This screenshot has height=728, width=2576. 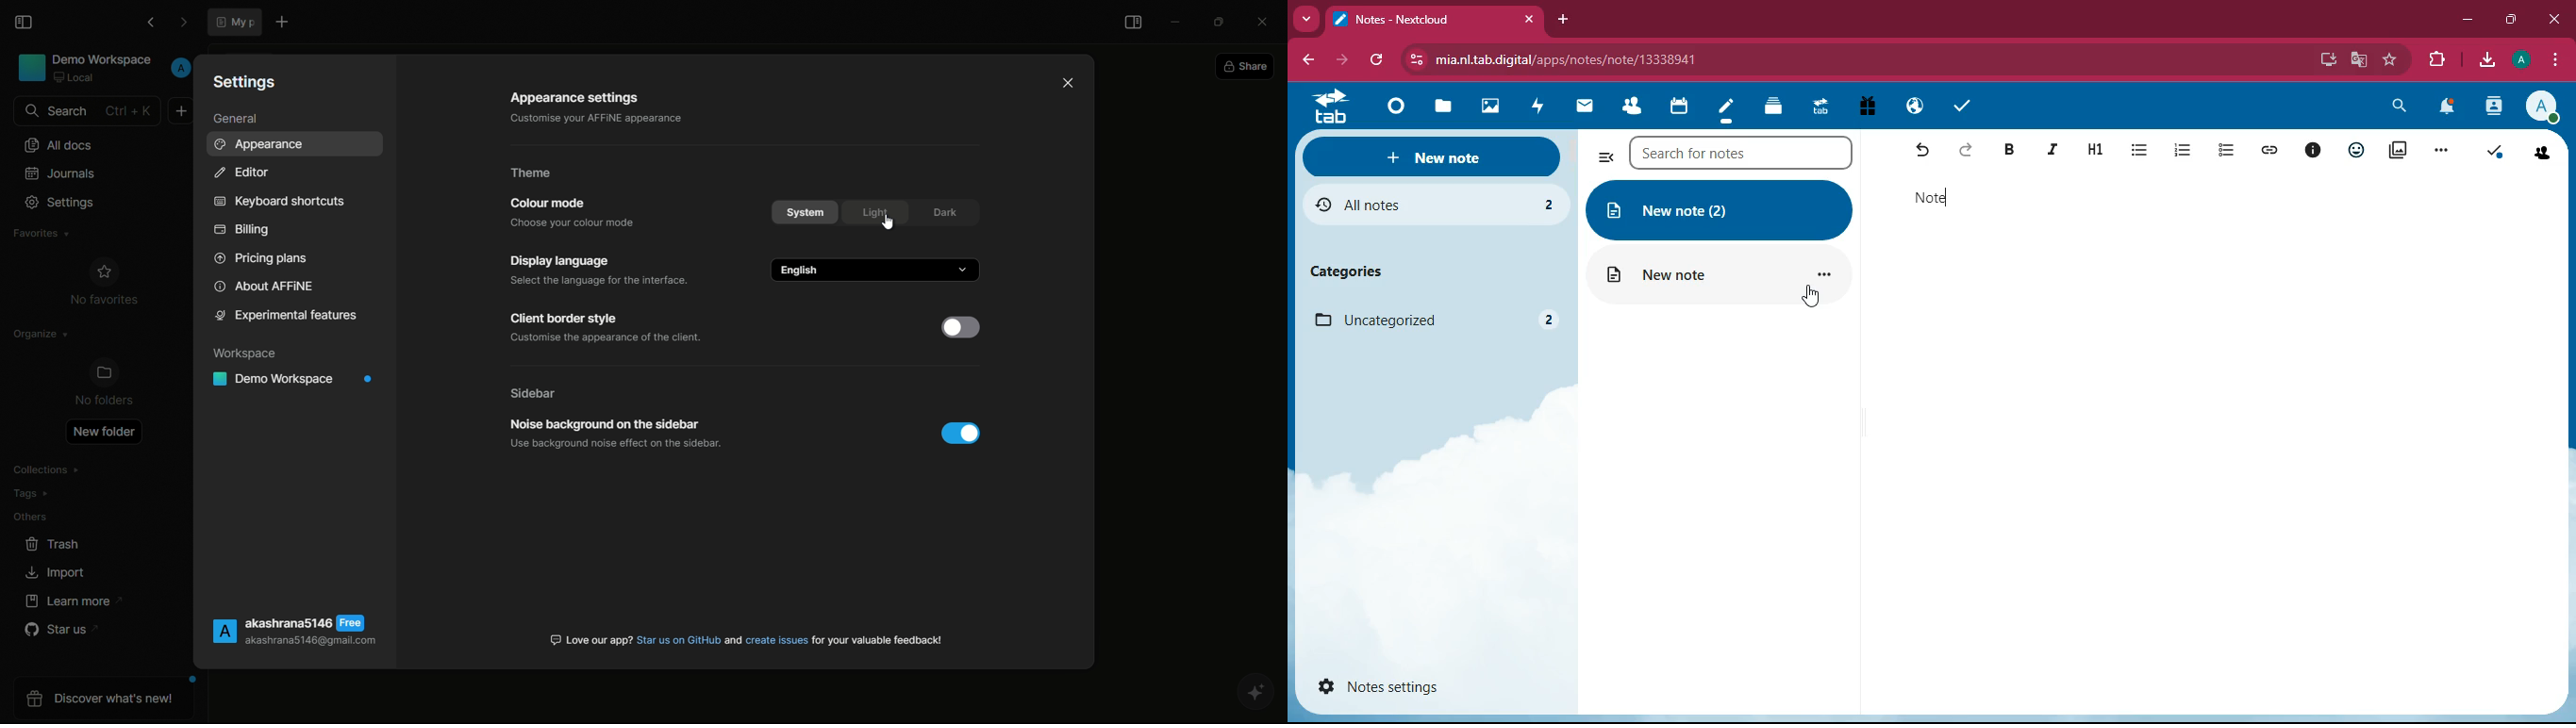 I want to click on forward, so click(x=1343, y=59).